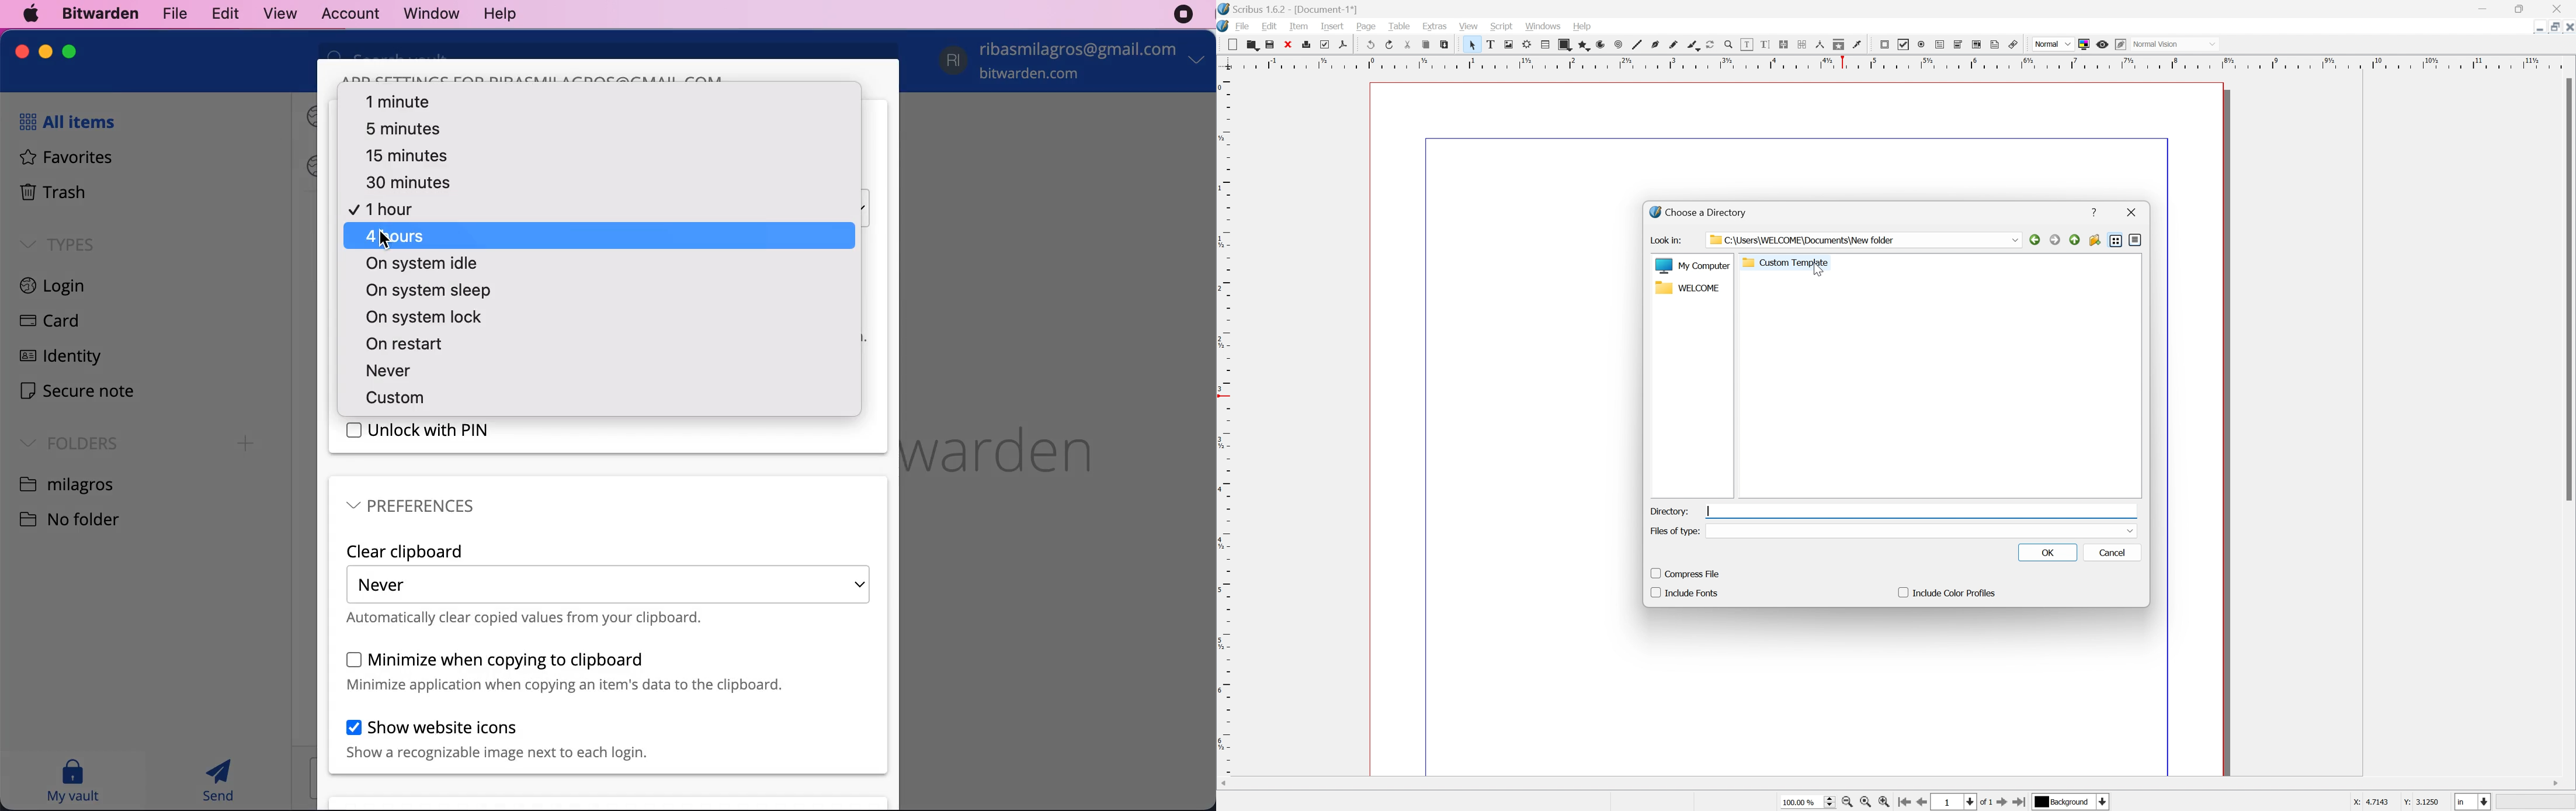 This screenshot has width=2576, height=812. What do you see at coordinates (1545, 43) in the screenshot?
I see `table` at bounding box center [1545, 43].